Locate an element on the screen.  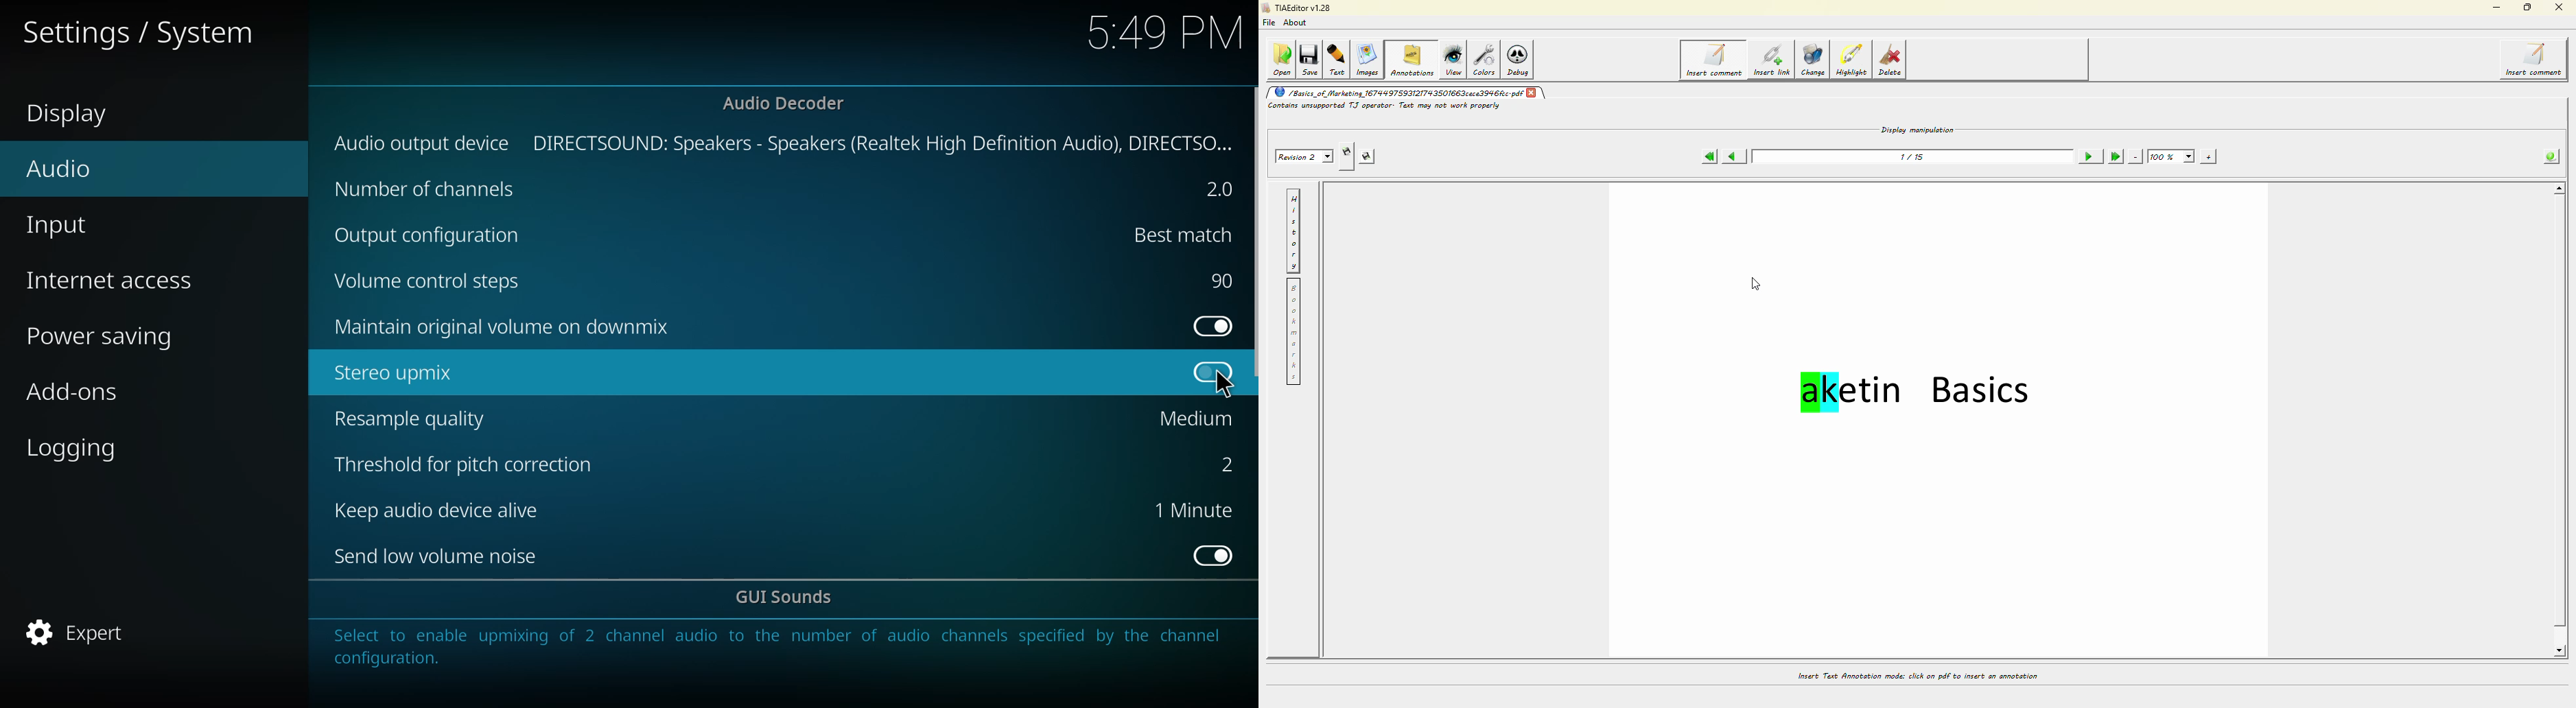
volume control steps is located at coordinates (431, 282).